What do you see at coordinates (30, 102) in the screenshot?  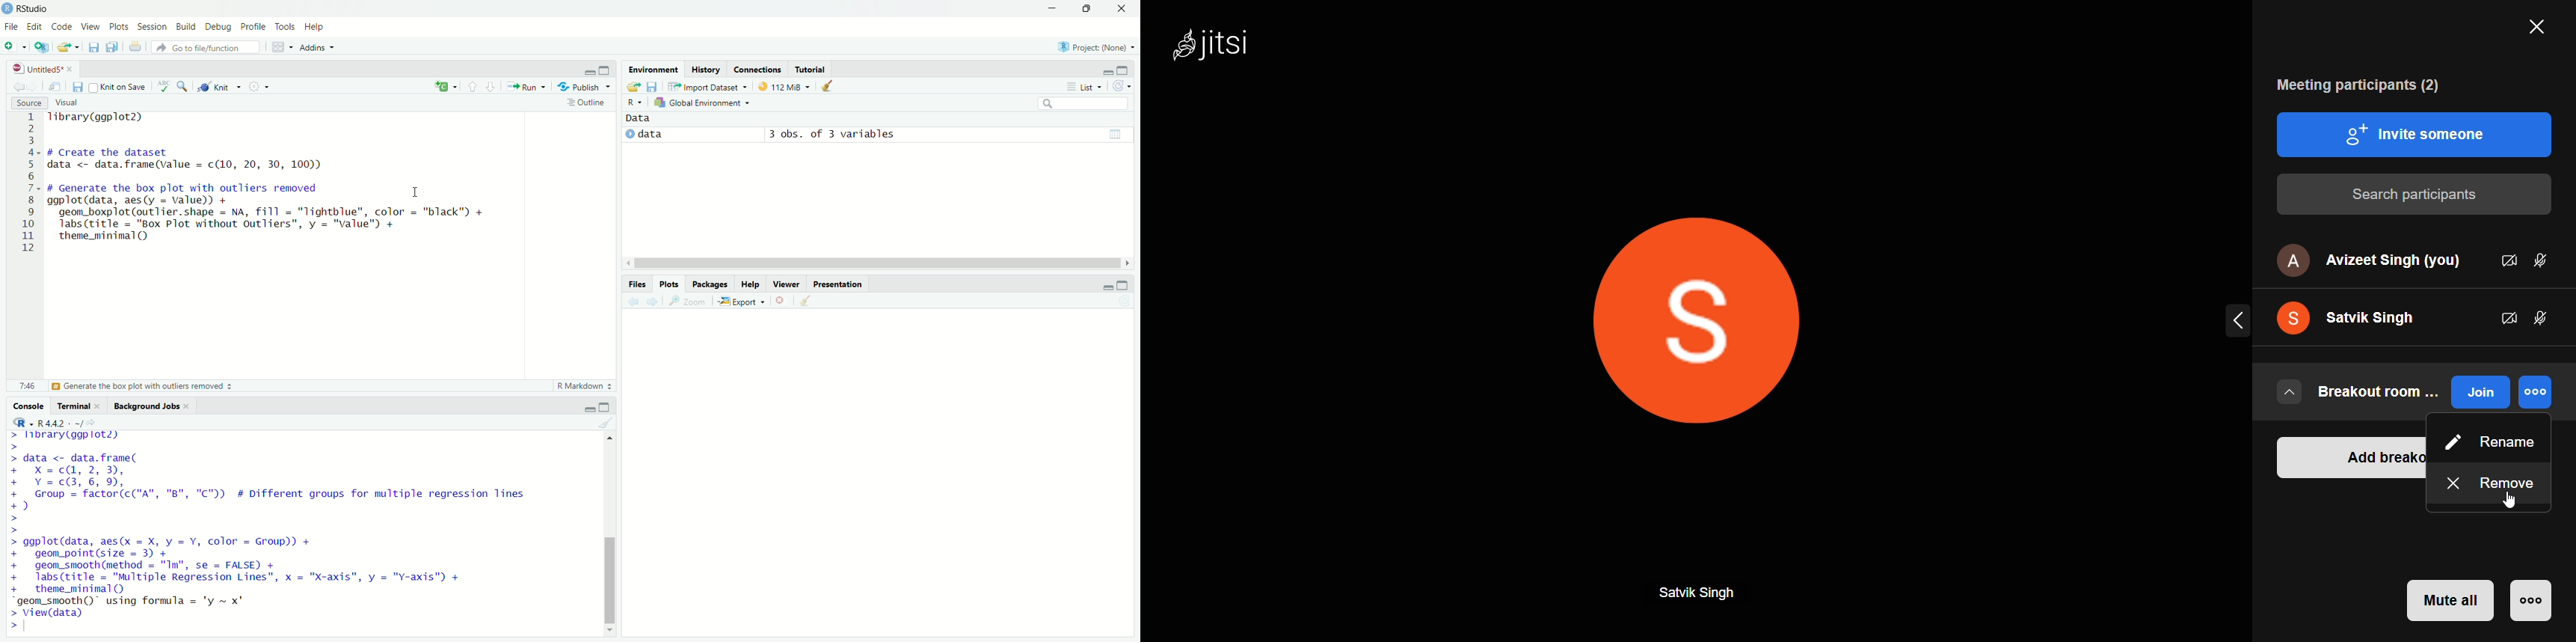 I see `Source` at bounding box center [30, 102].